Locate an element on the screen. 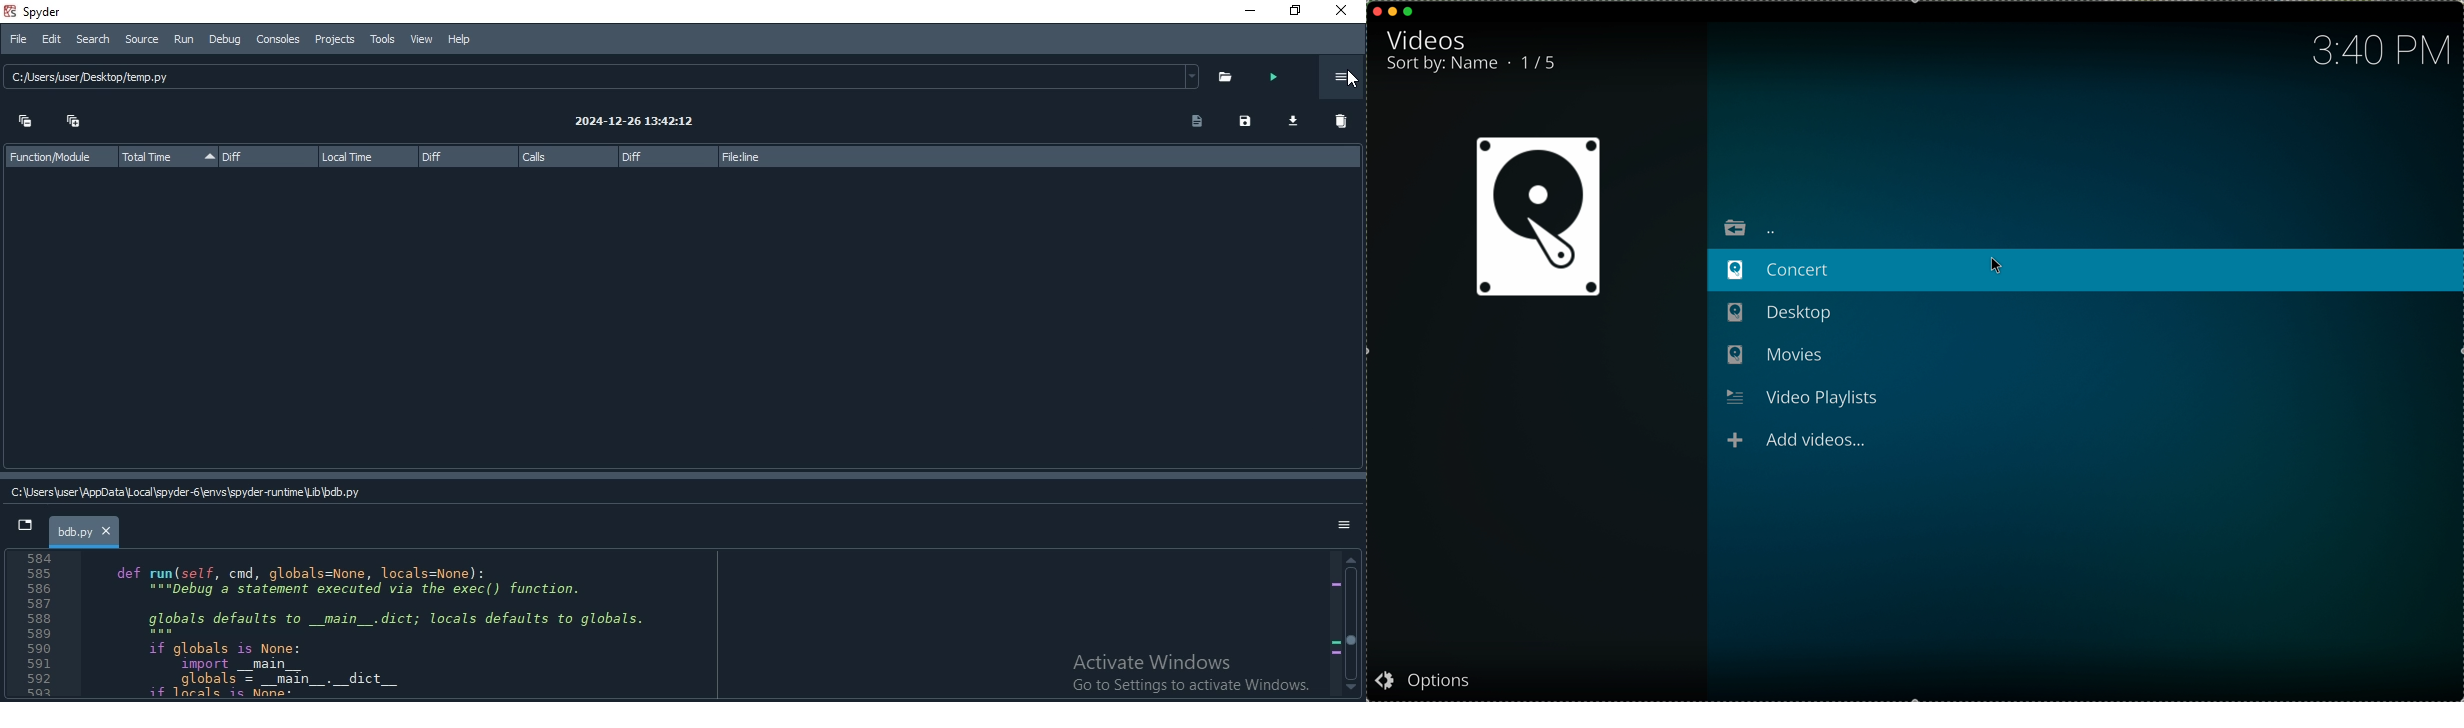 The height and width of the screenshot is (728, 2464). Edit is located at coordinates (51, 38).